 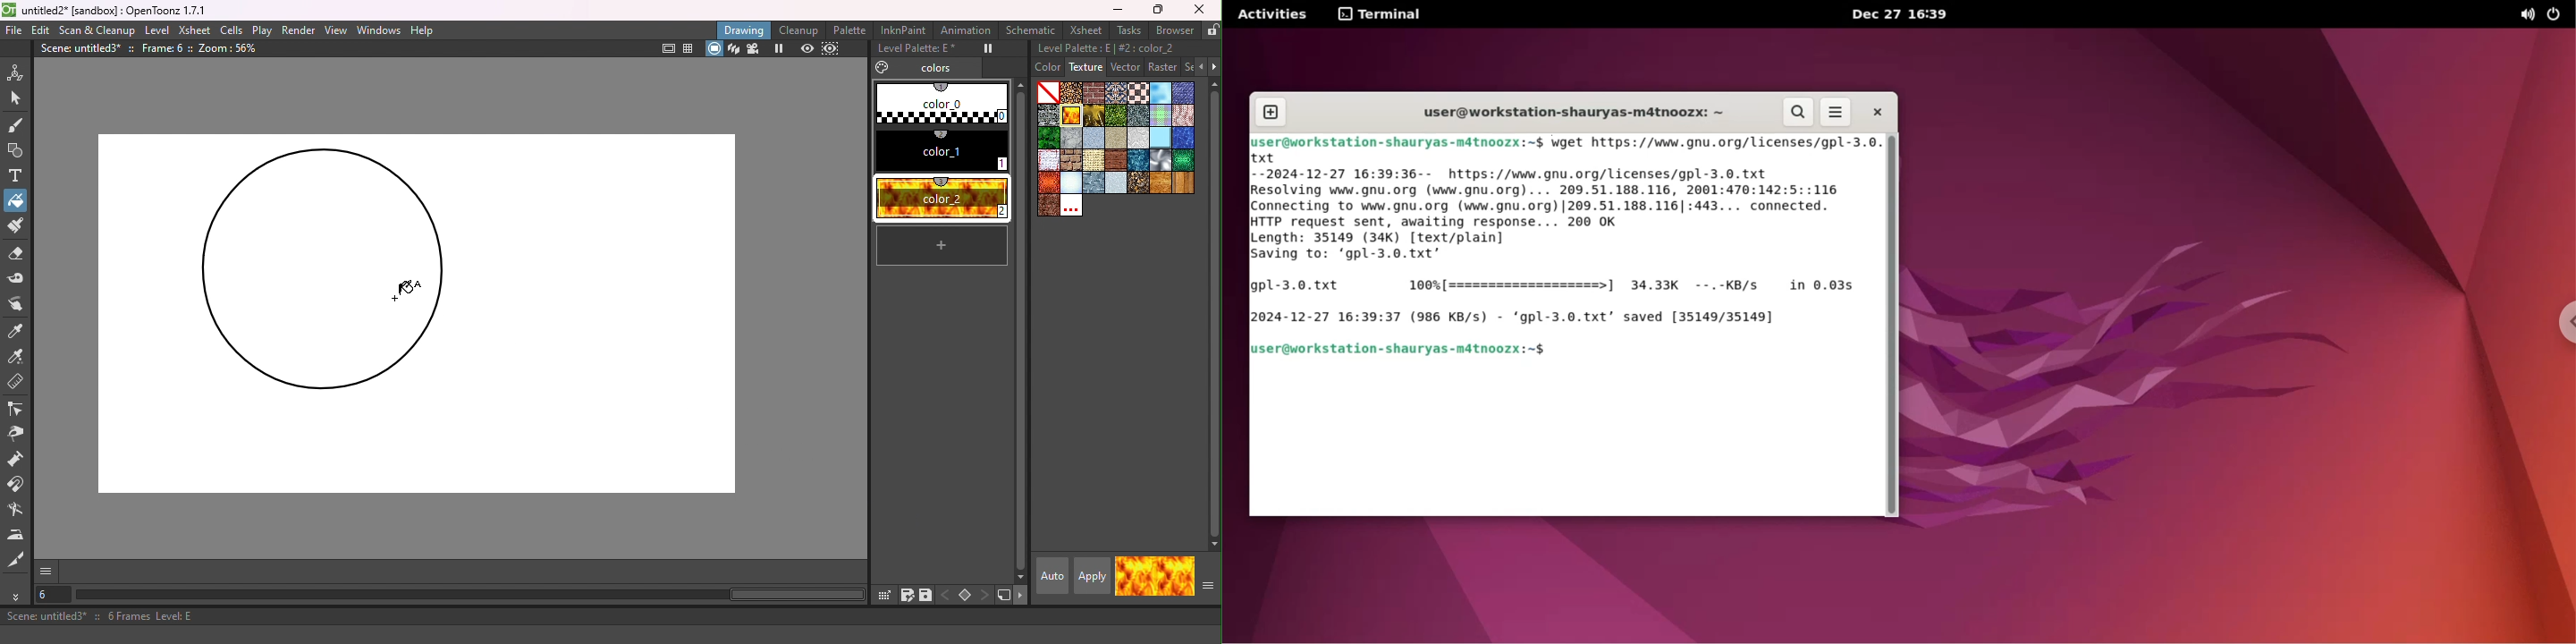 I want to click on return to previous style, so click(x=1175, y=576).